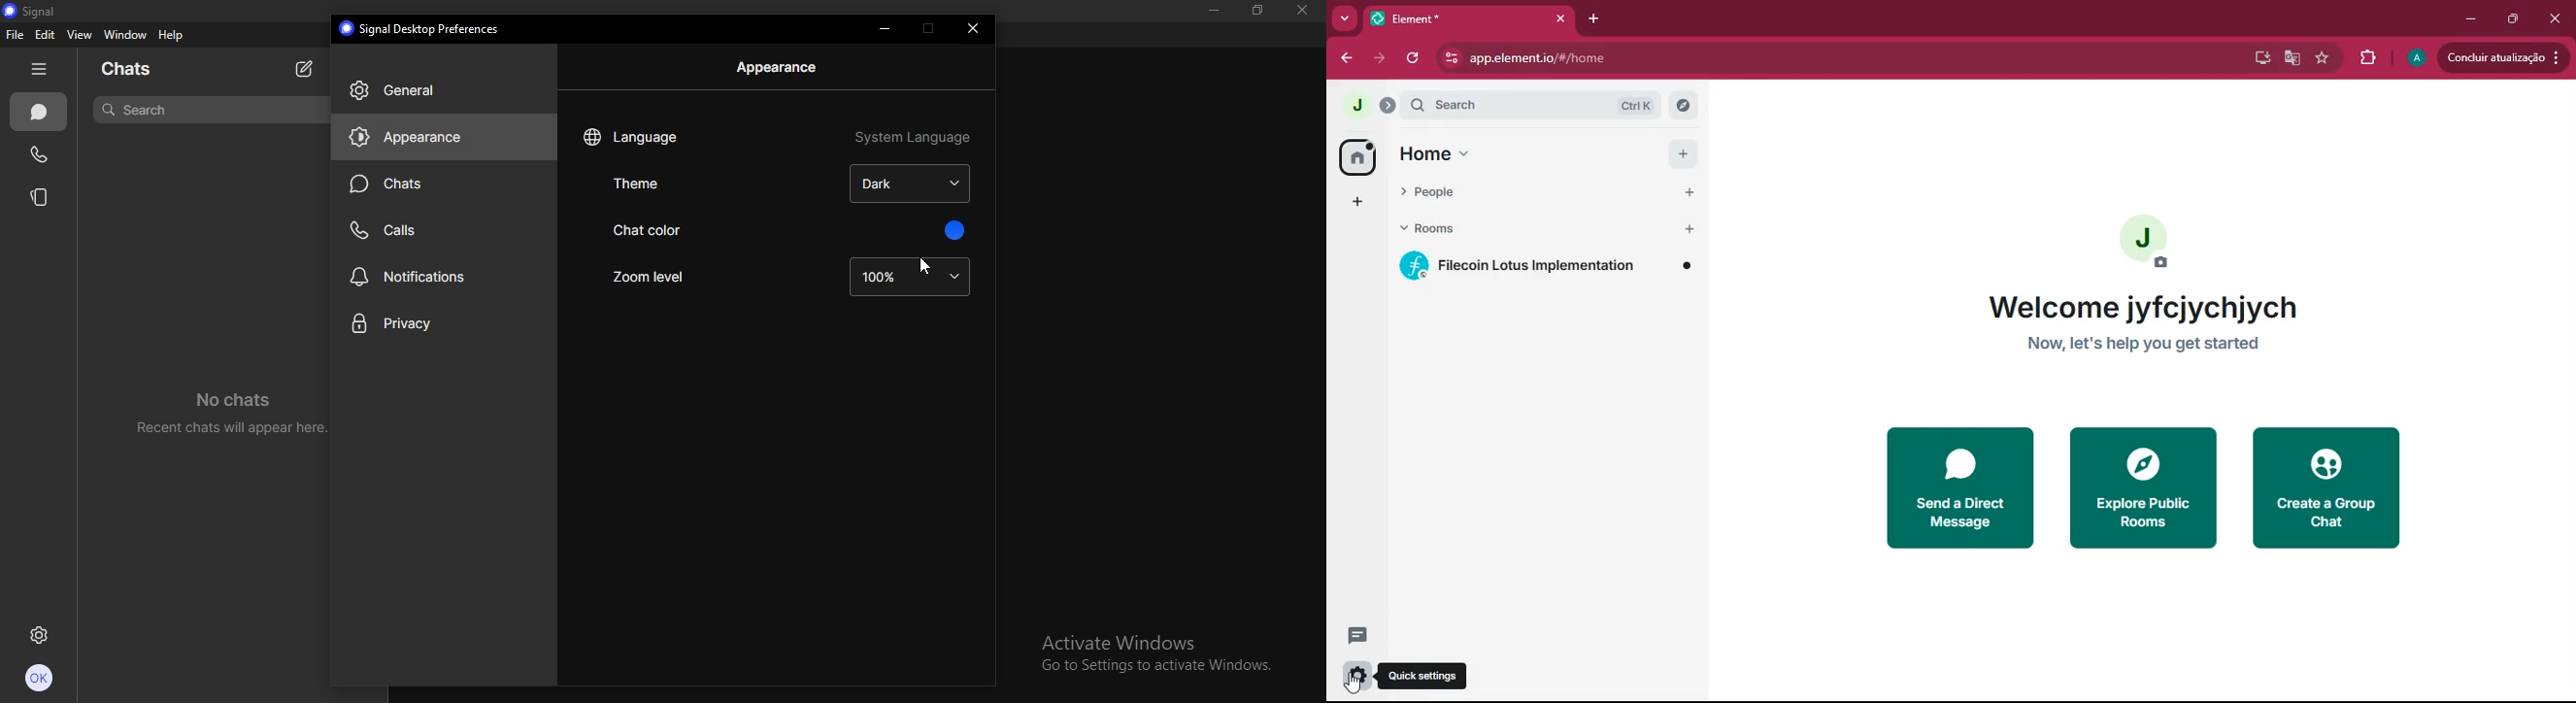 This screenshot has width=2576, height=728. What do you see at coordinates (922, 266) in the screenshot?
I see `cursor` at bounding box center [922, 266].